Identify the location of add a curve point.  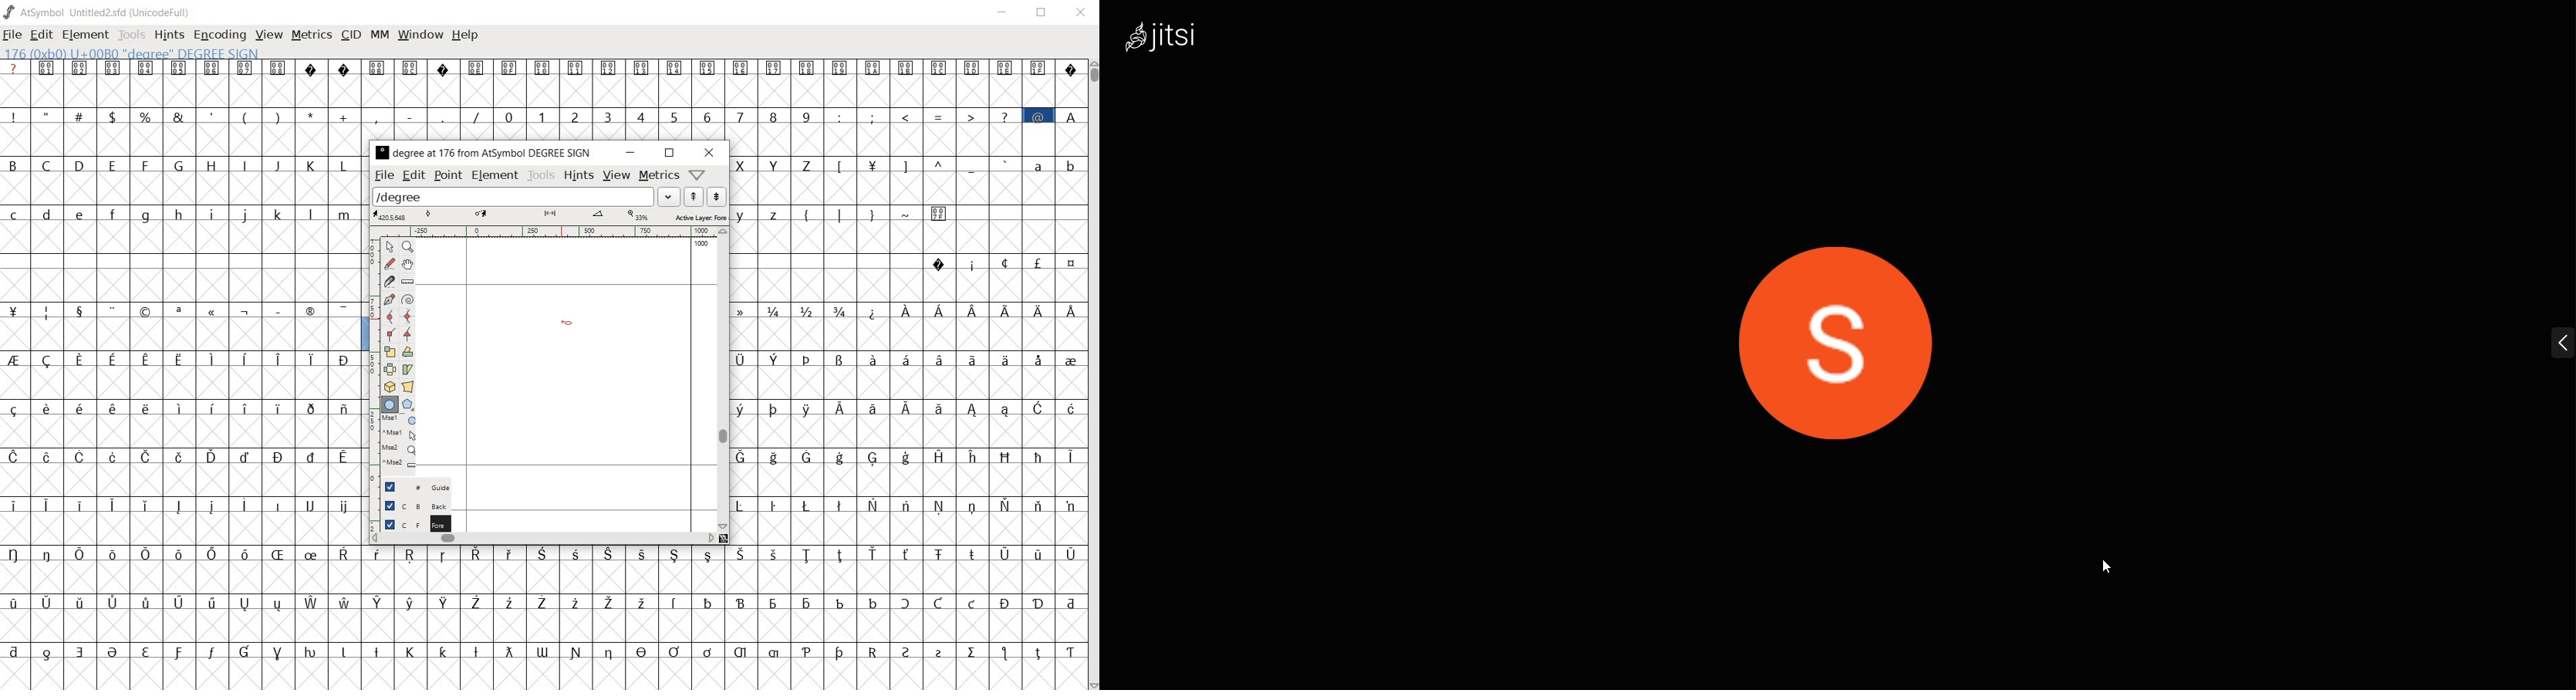
(390, 317).